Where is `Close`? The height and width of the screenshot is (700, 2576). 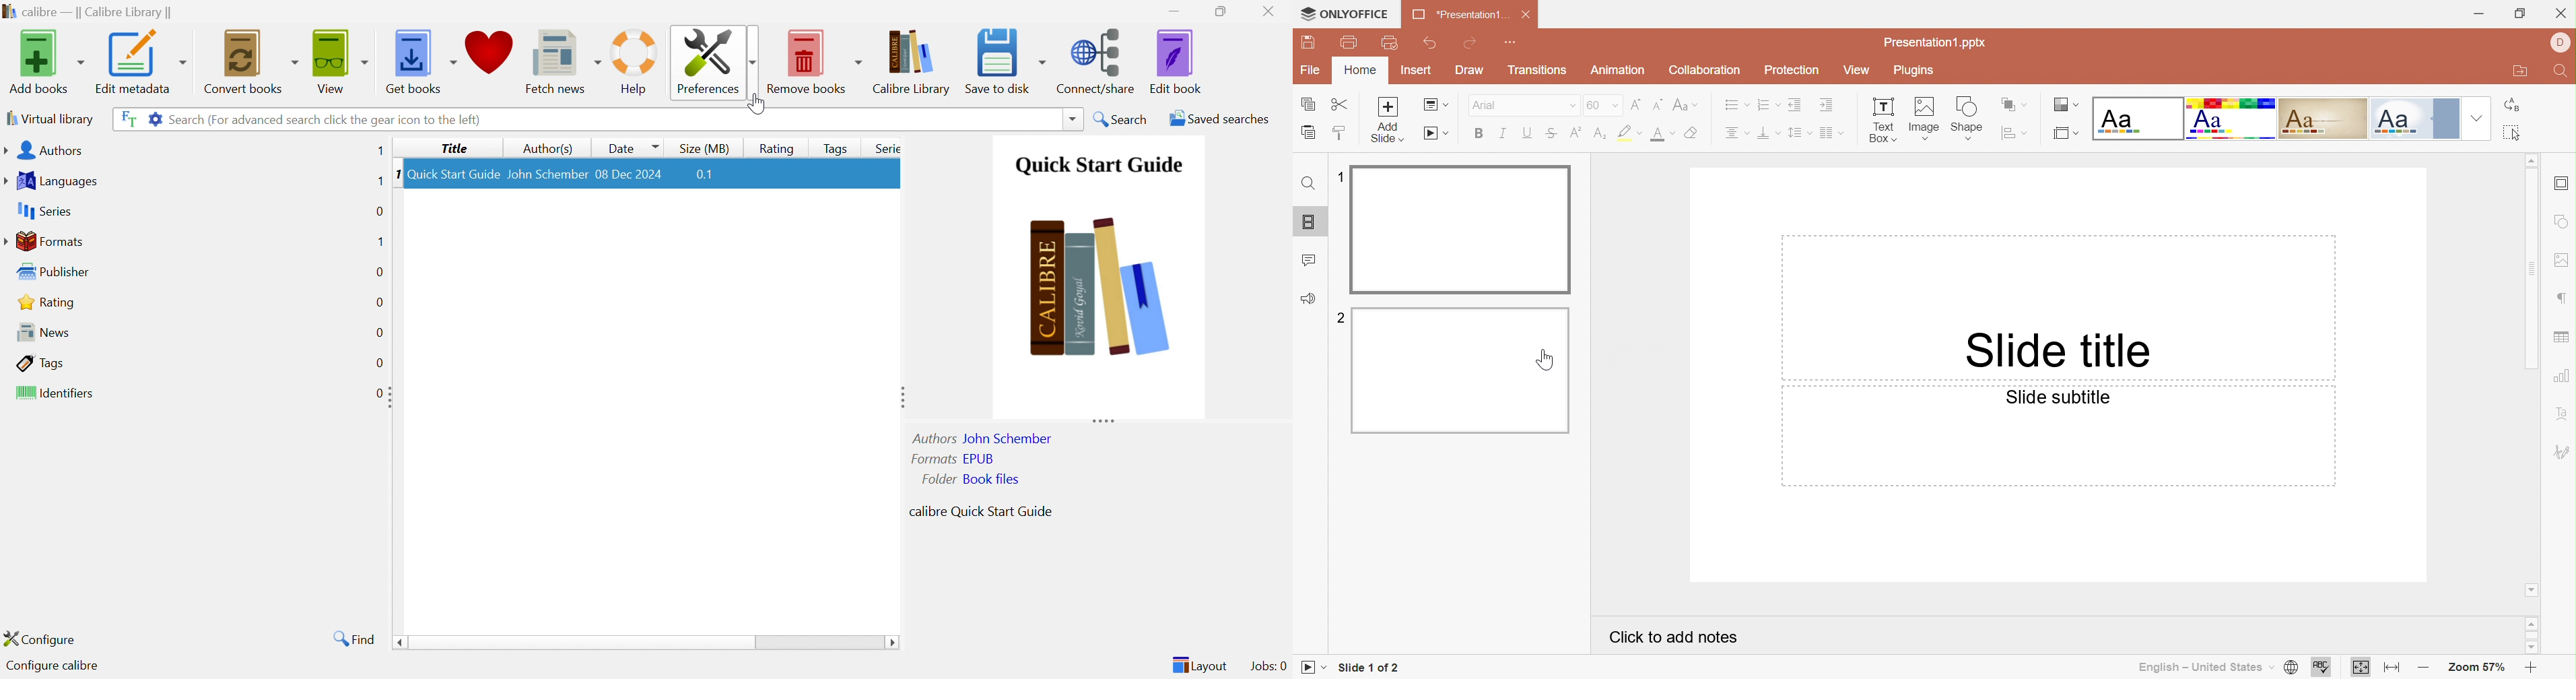
Close is located at coordinates (2563, 13).